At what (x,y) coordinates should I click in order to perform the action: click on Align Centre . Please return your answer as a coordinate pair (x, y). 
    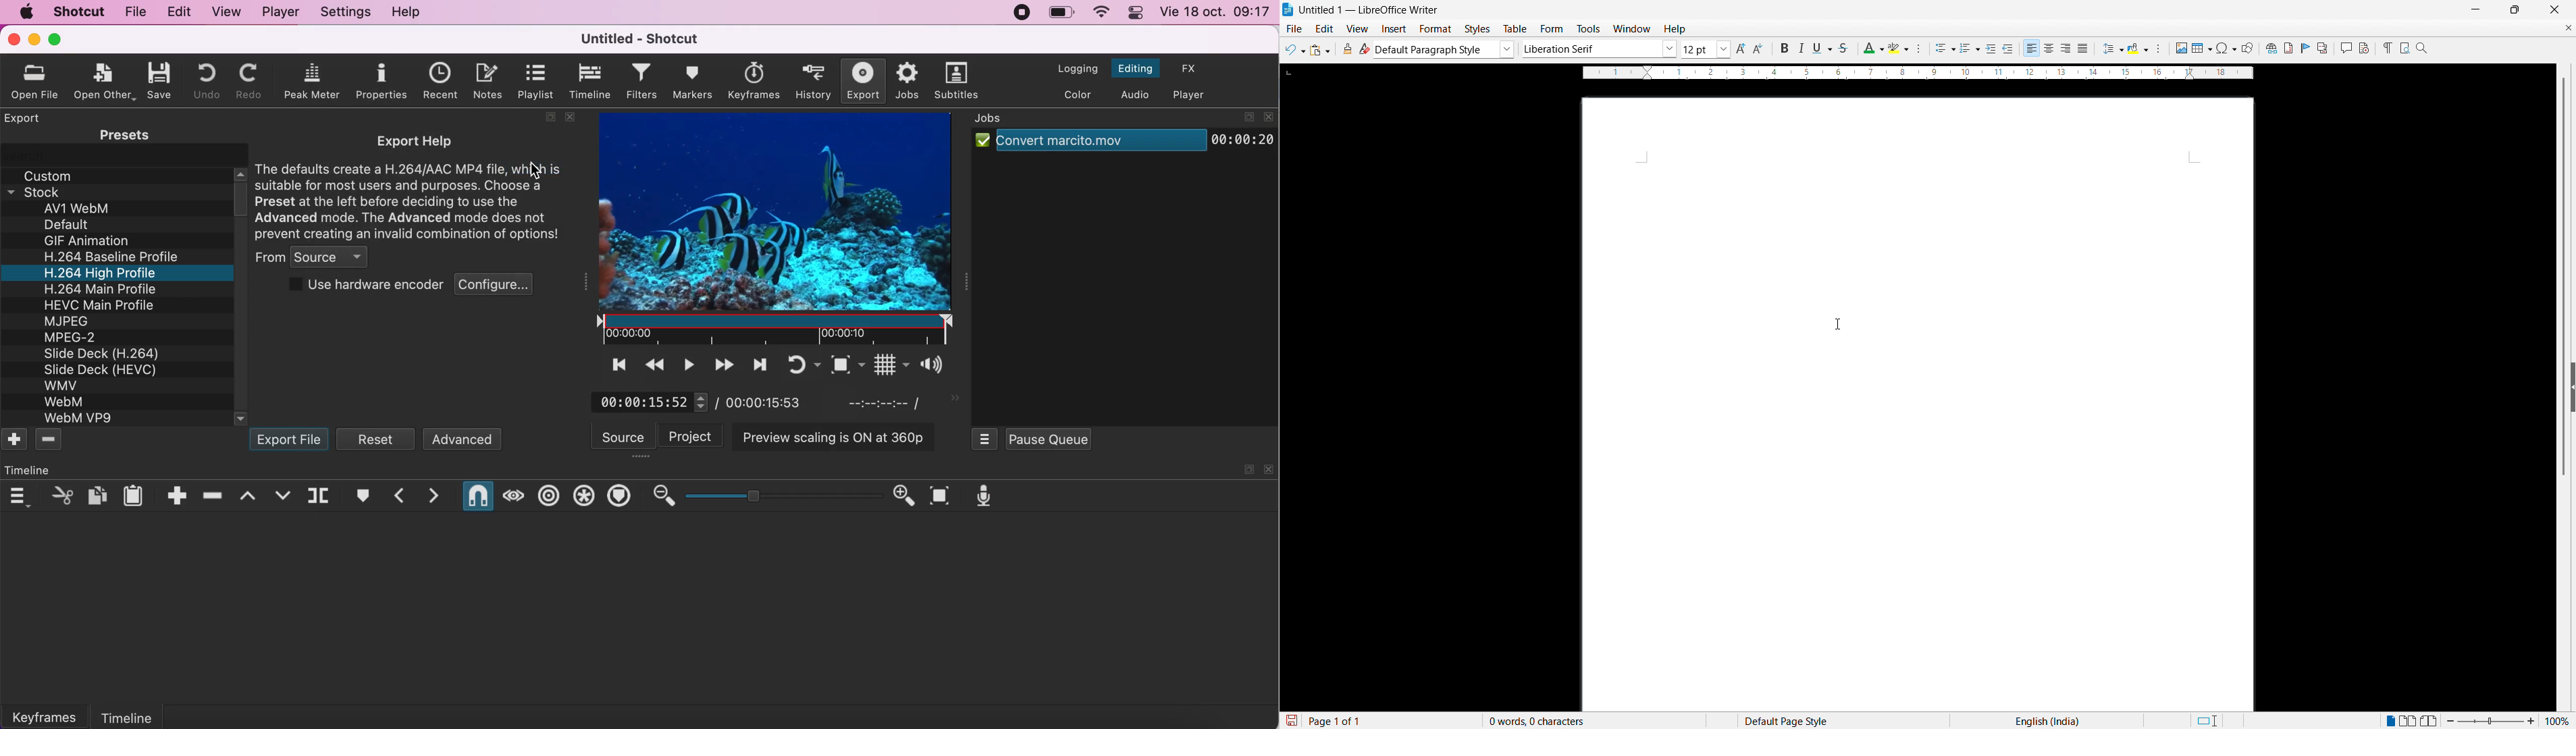
    Looking at the image, I should click on (2049, 49).